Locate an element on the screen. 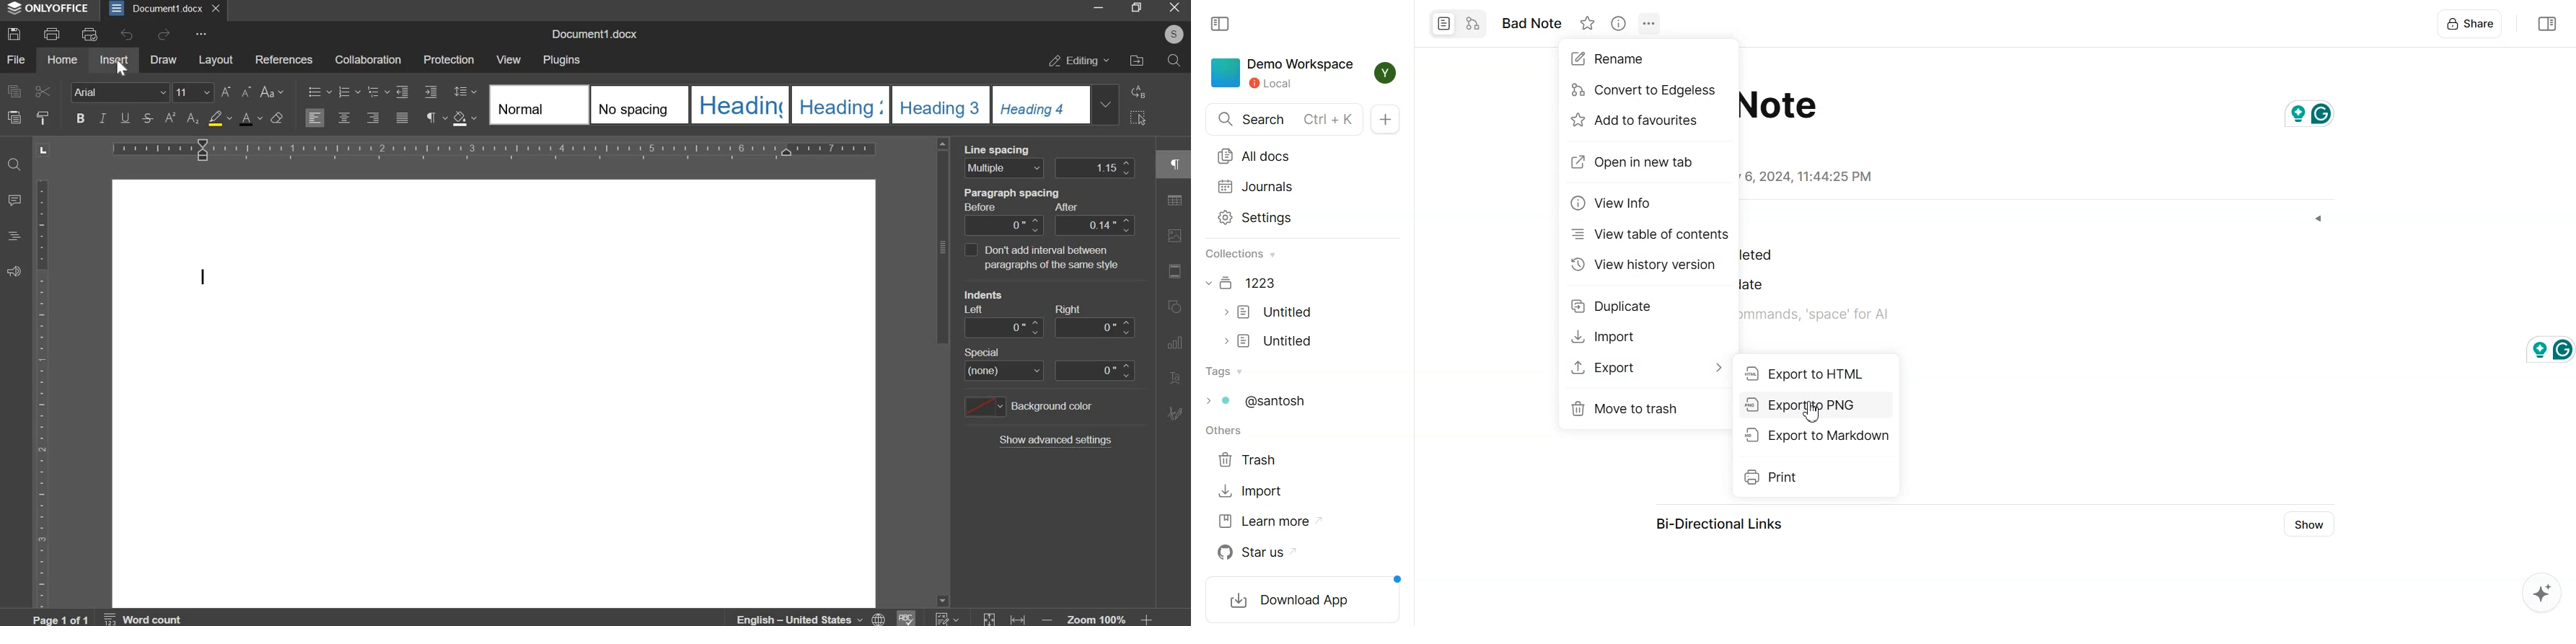 This screenshot has width=2576, height=644. indent is located at coordinates (1048, 327).